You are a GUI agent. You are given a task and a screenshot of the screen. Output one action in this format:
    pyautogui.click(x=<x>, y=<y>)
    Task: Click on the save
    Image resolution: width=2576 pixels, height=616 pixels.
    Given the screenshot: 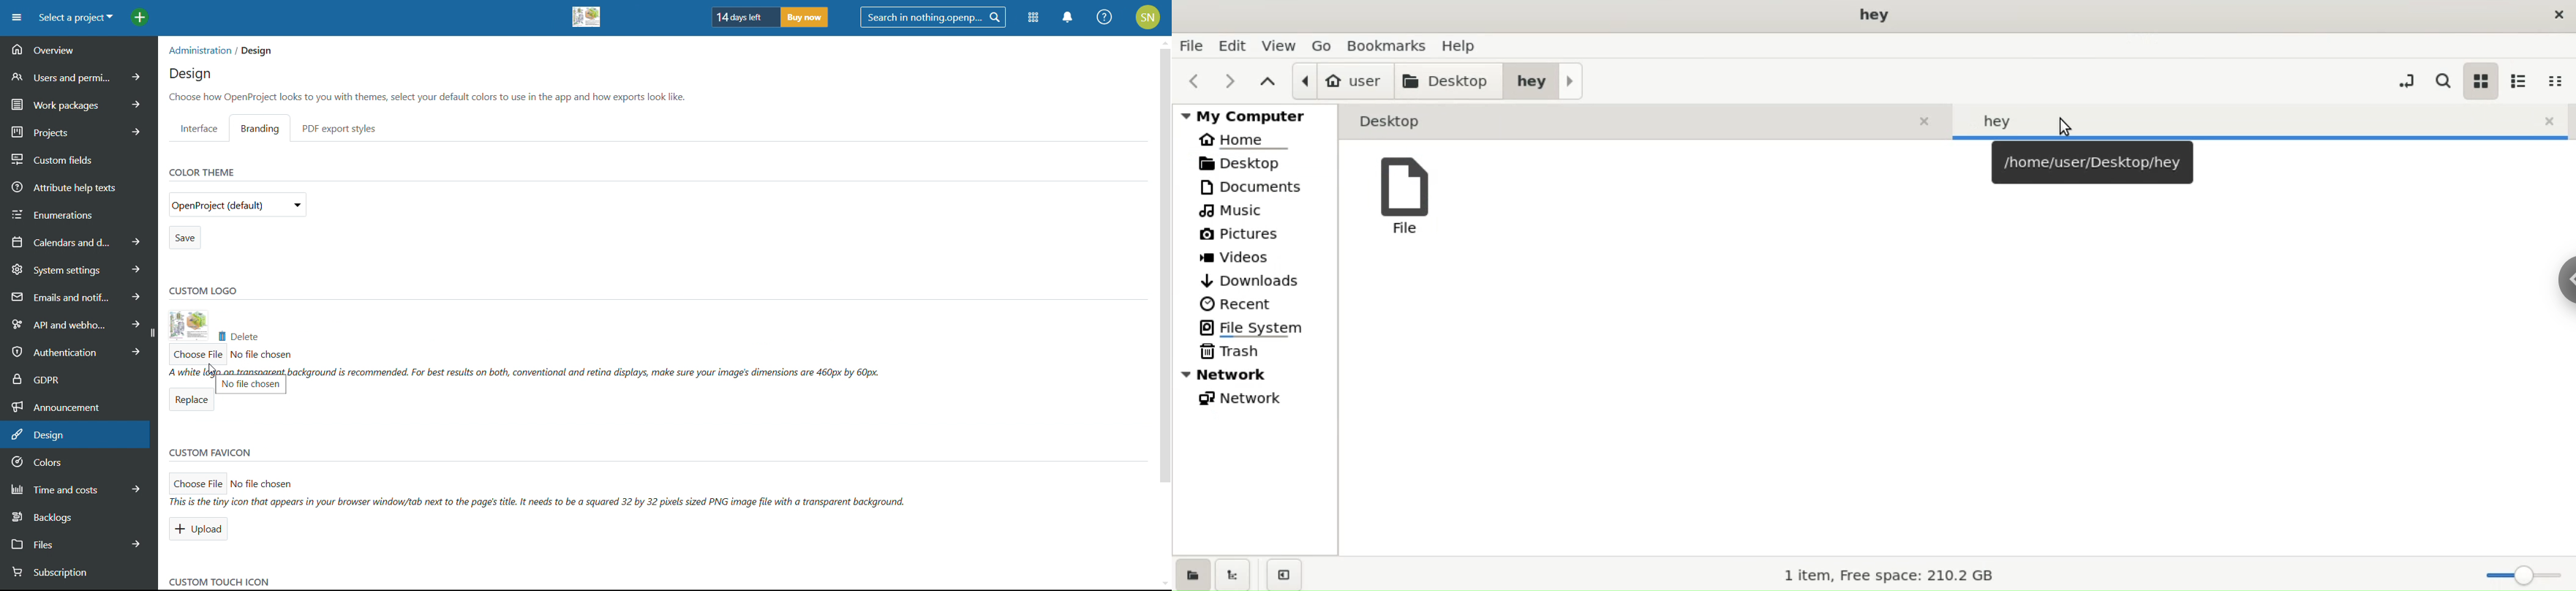 What is the action you would take?
    pyautogui.click(x=184, y=237)
    